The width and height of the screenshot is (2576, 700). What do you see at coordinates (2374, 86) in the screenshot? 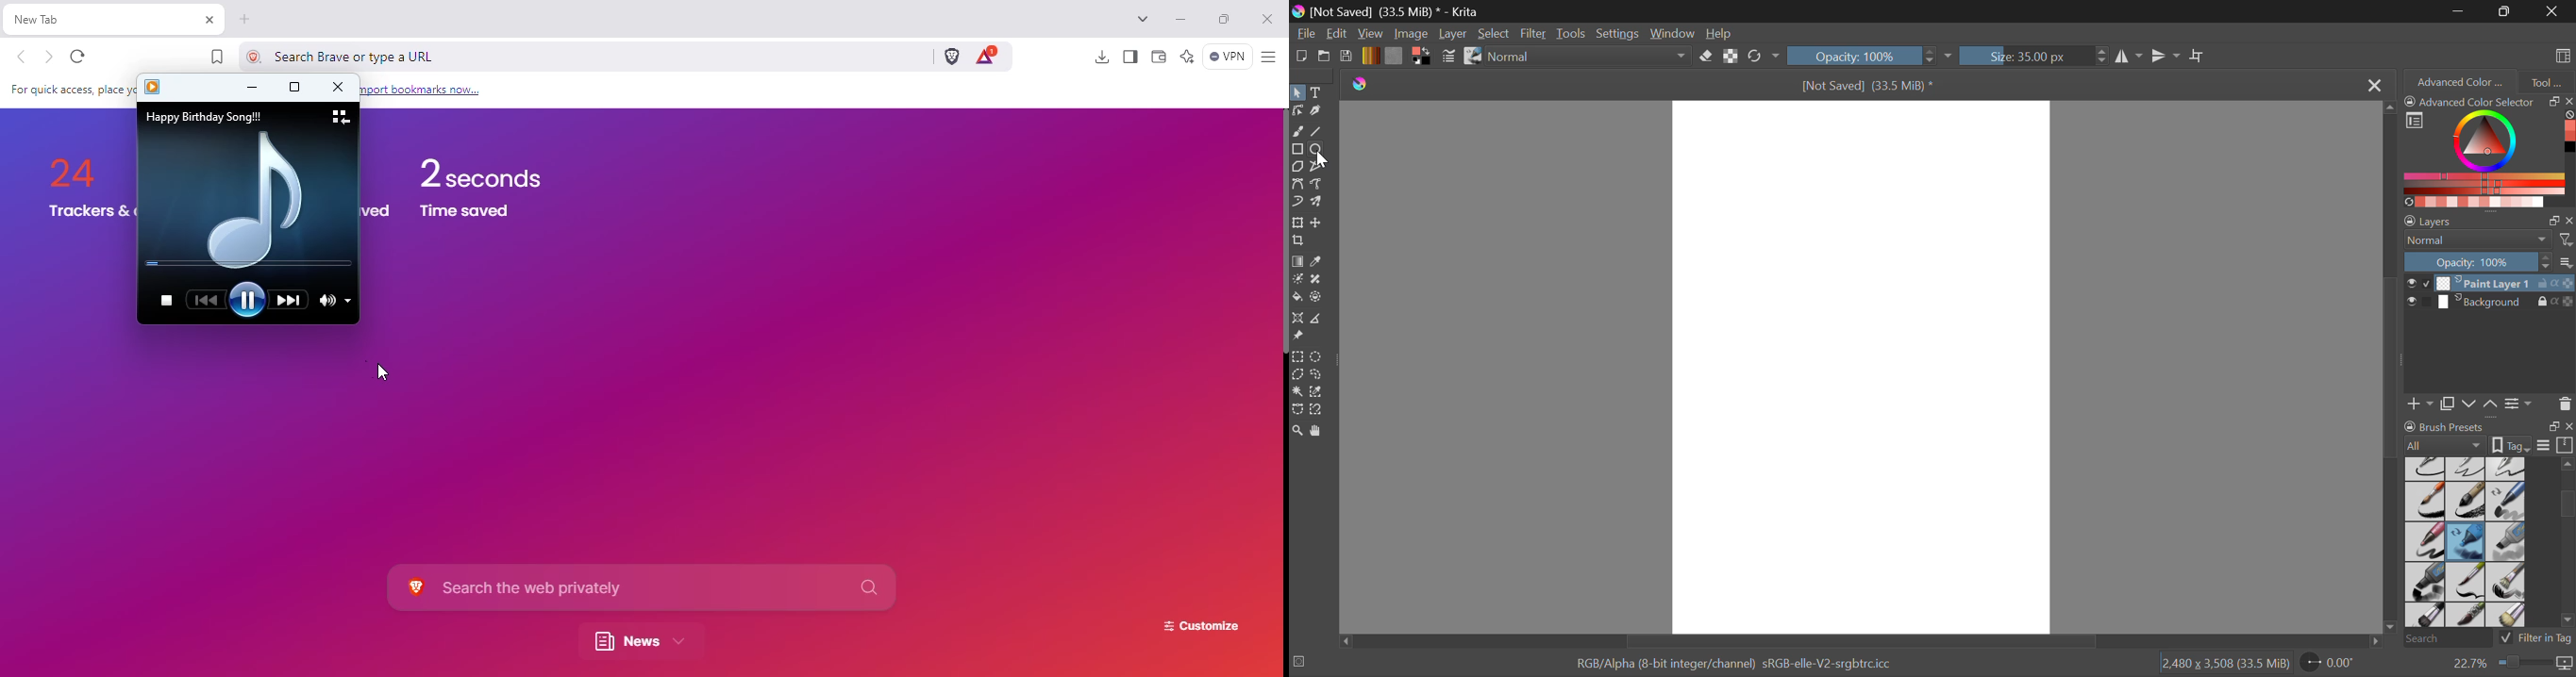
I see `Close` at bounding box center [2374, 86].